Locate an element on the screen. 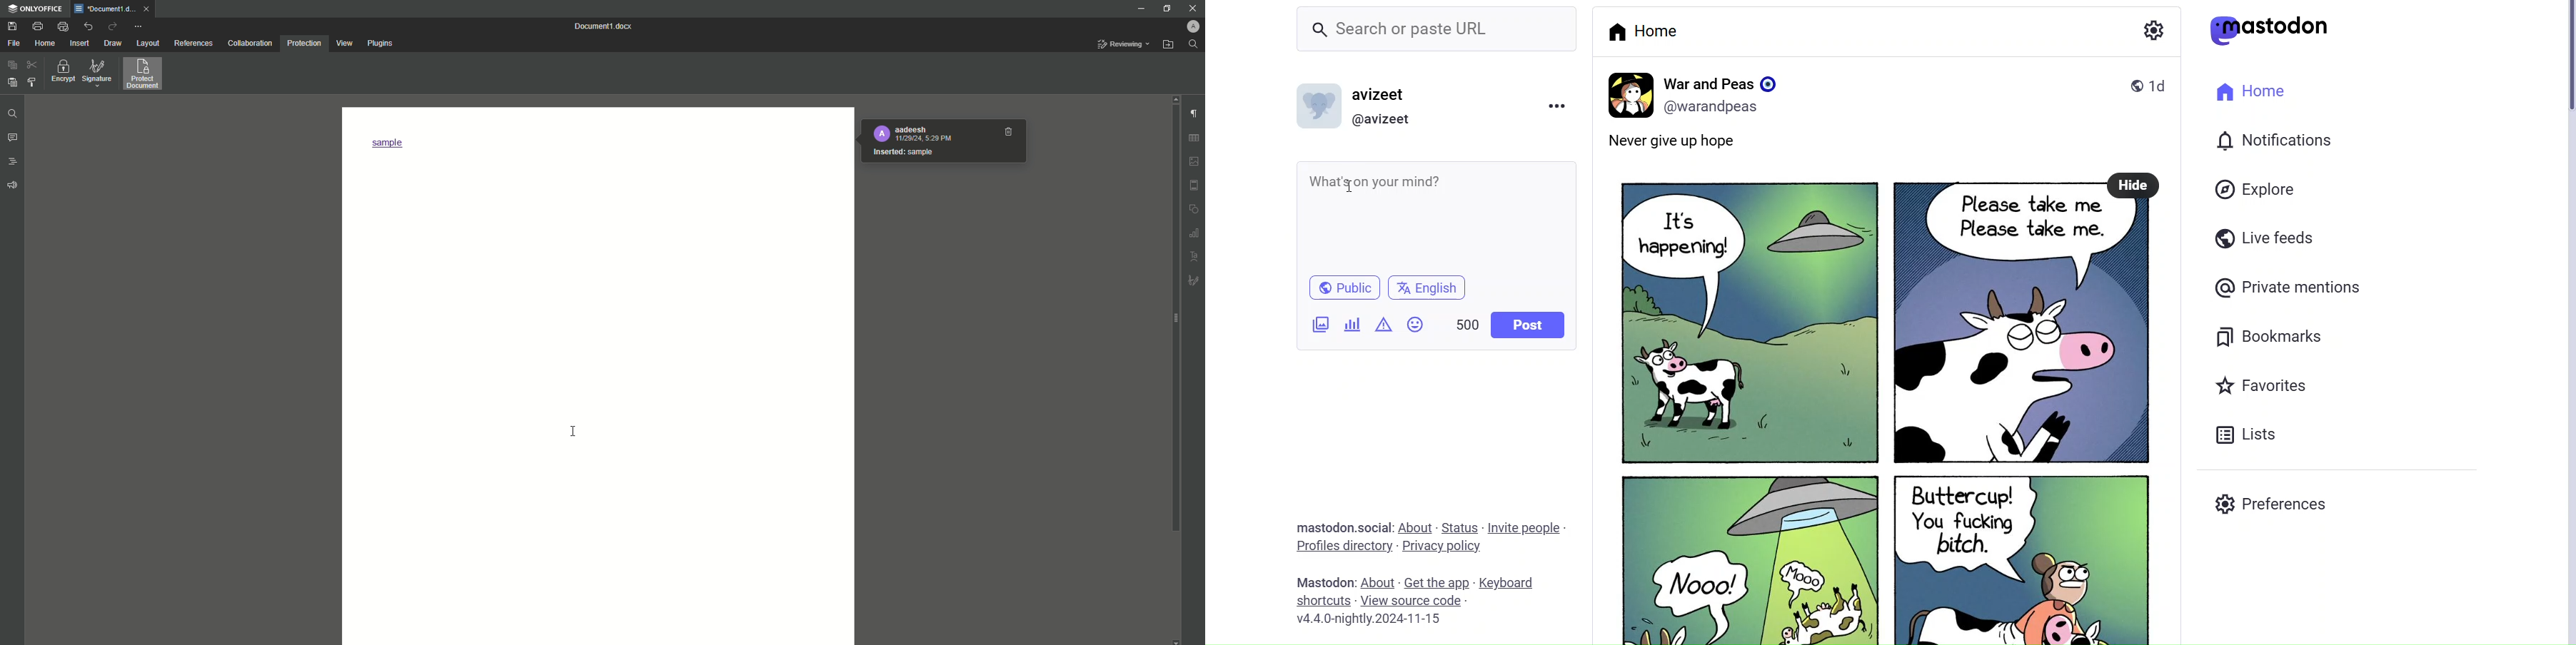  Notification is located at coordinates (2276, 138).